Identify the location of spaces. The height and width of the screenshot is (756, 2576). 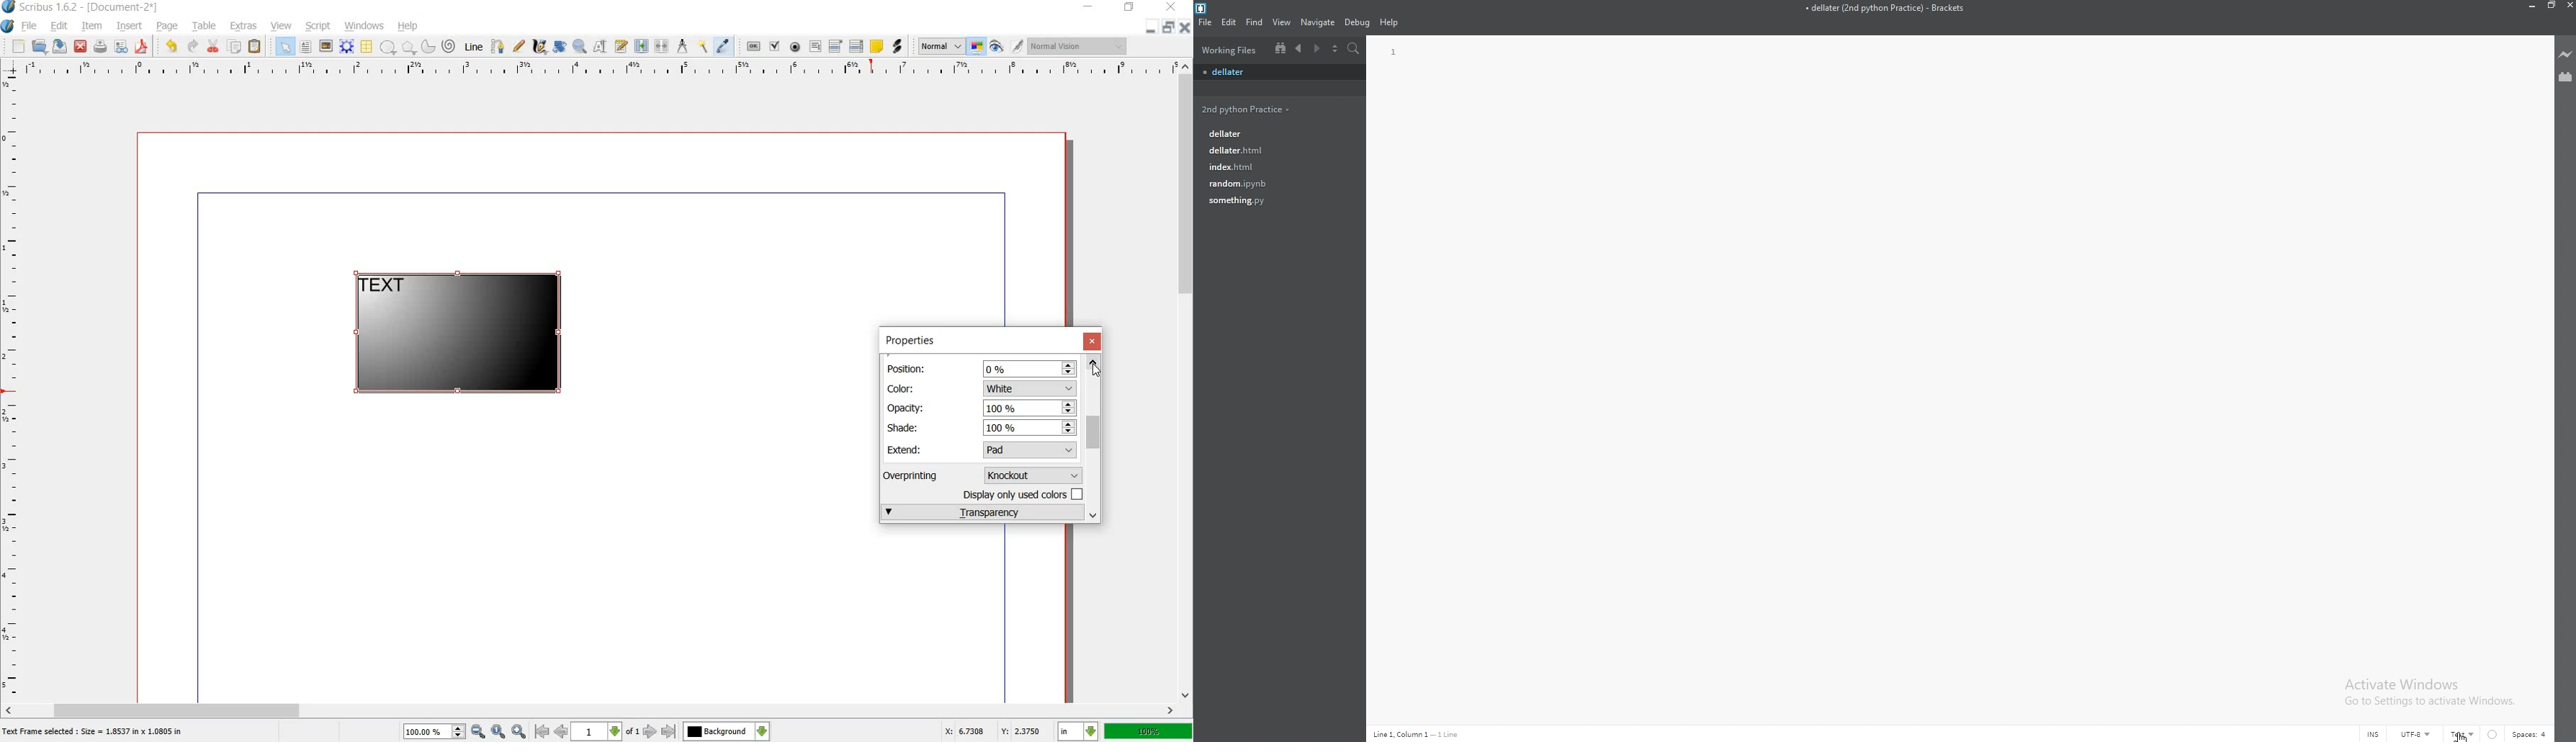
(2531, 733).